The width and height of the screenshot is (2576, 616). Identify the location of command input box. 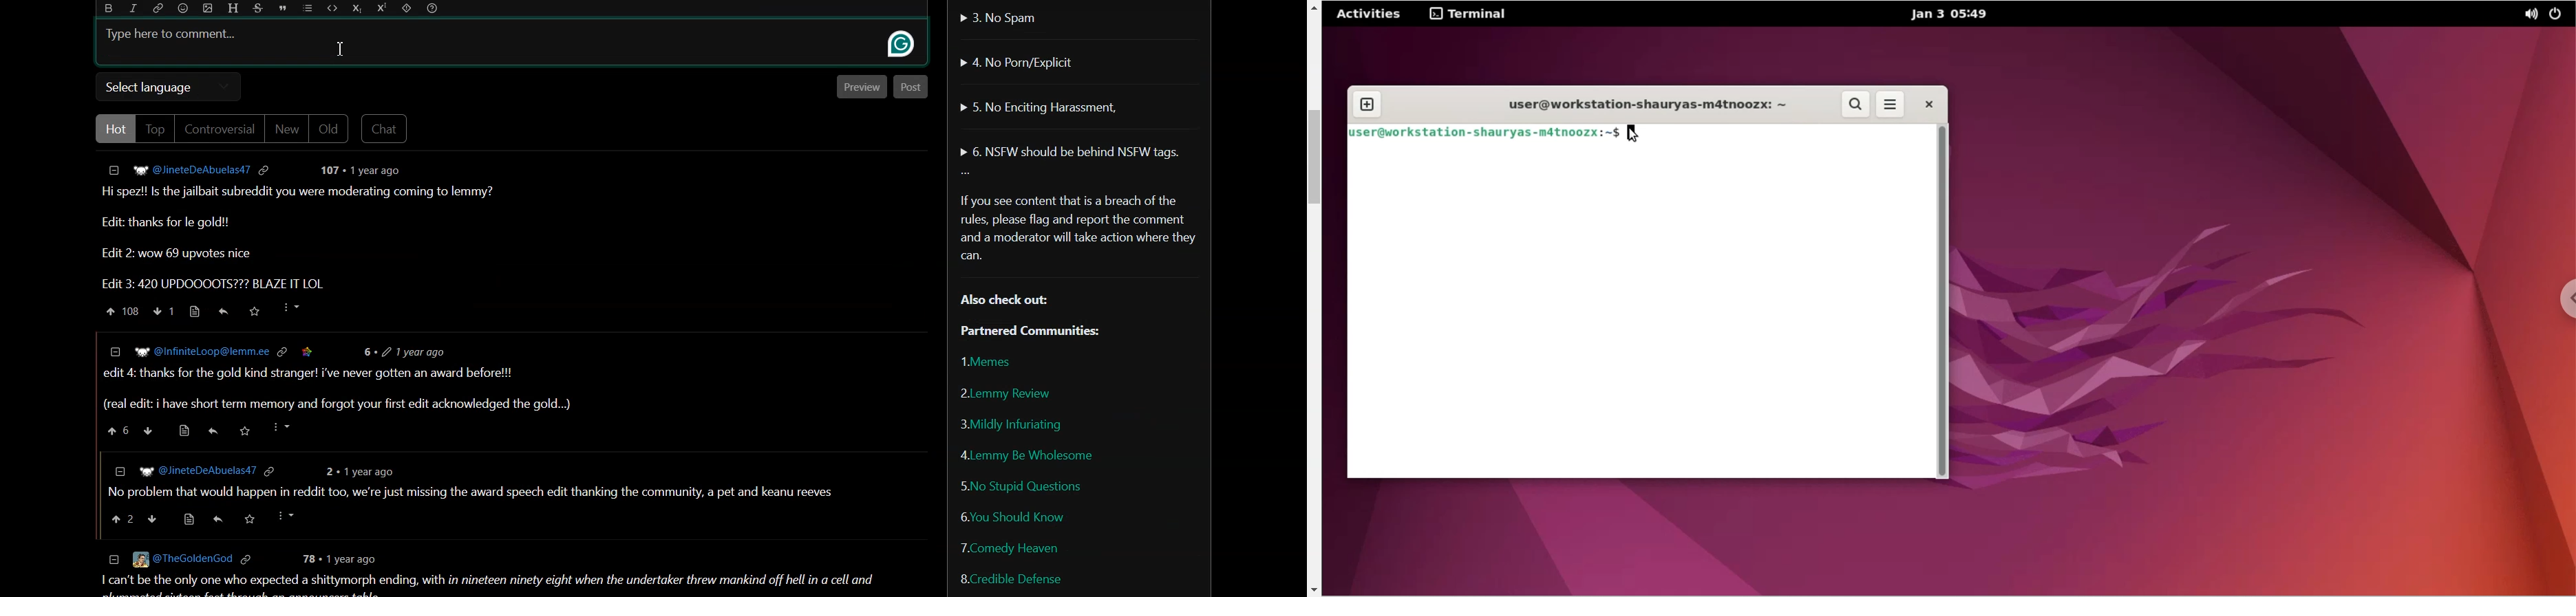
(1793, 133).